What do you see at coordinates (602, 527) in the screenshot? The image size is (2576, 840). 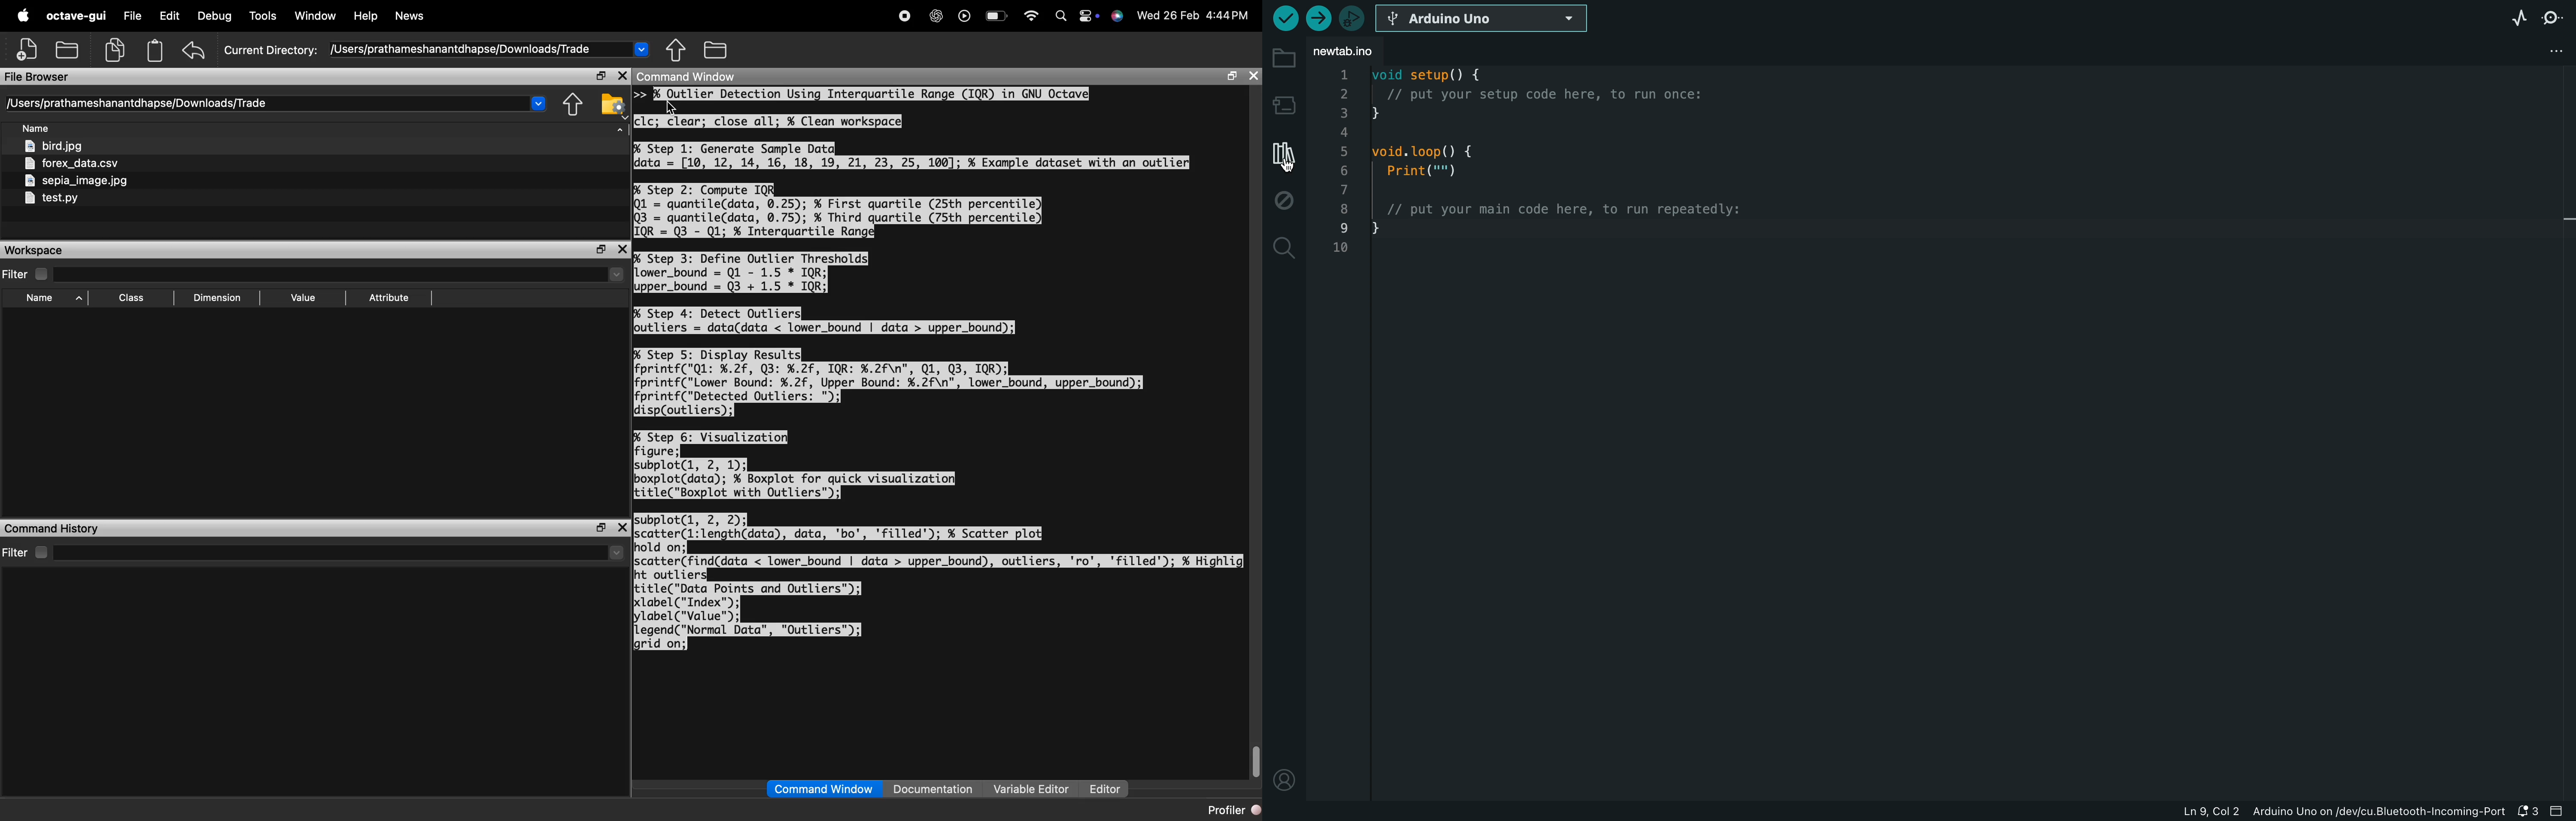 I see `open in separate window` at bounding box center [602, 527].